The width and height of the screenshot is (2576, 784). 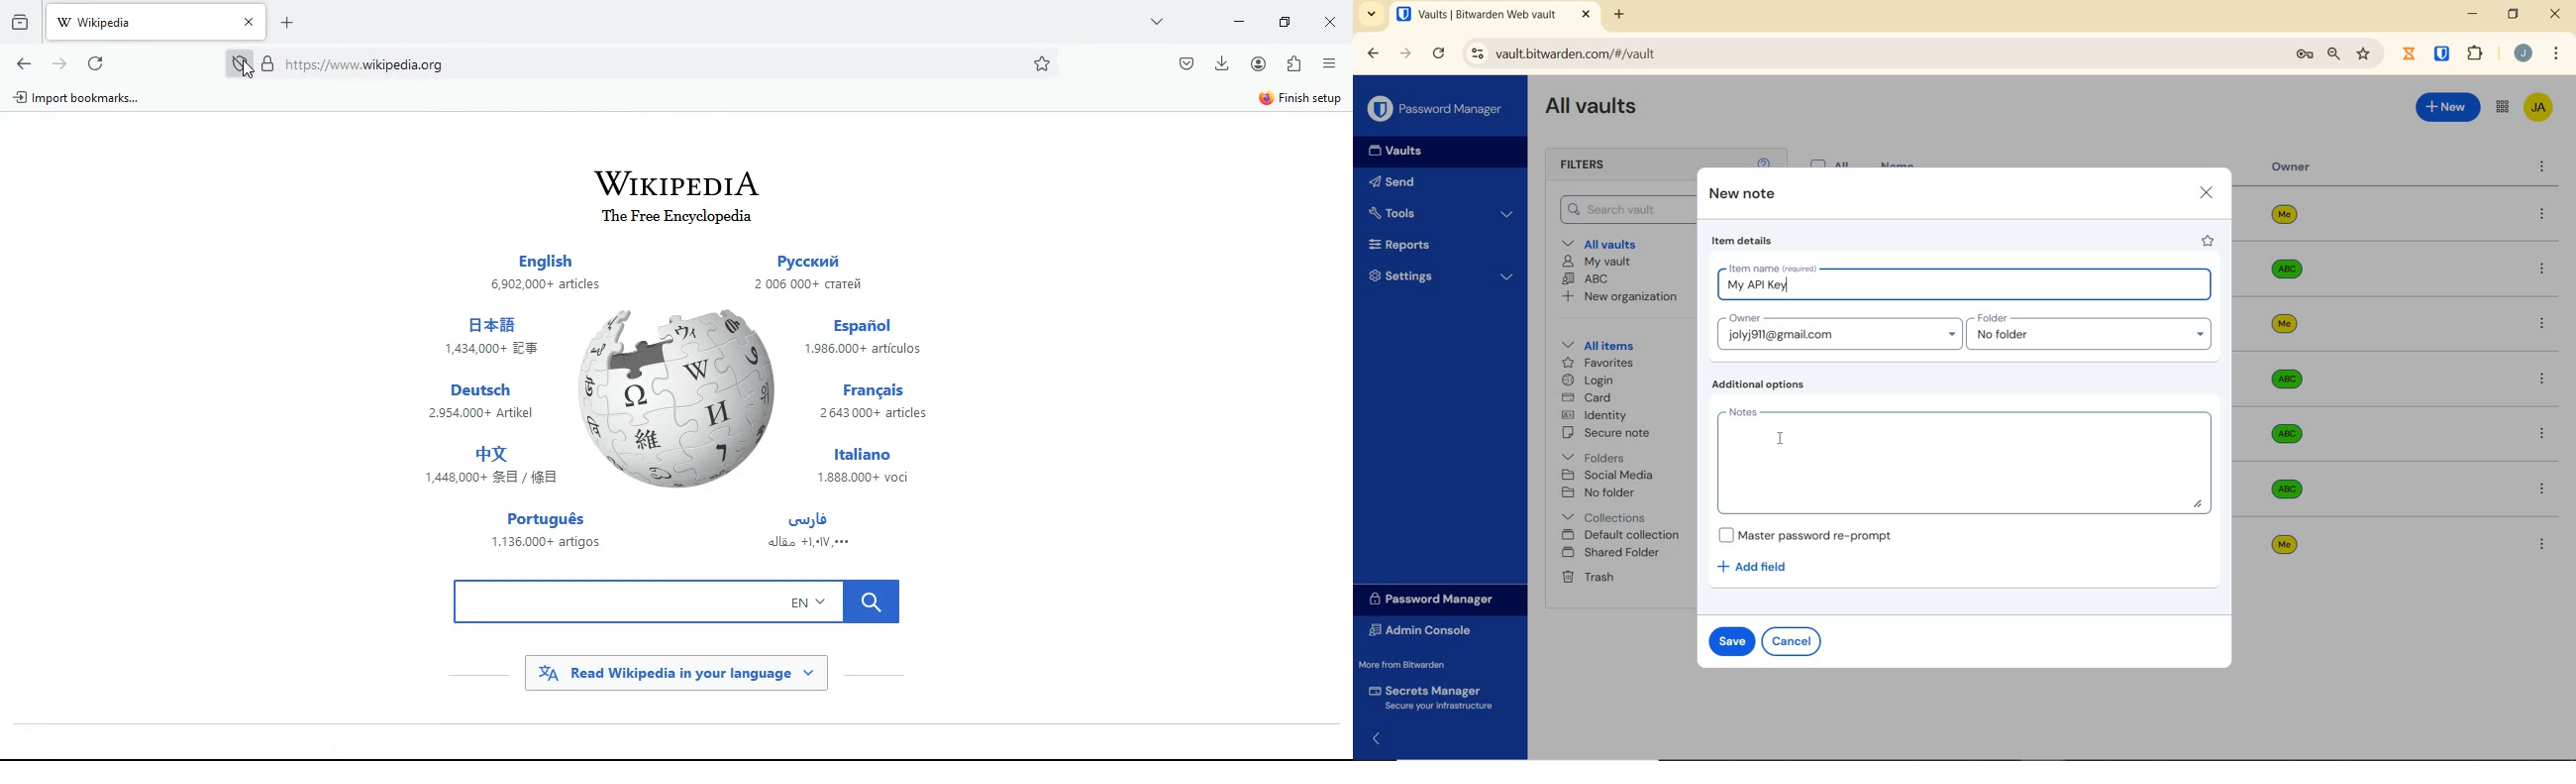 What do you see at coordinates (267, 64) in the screenshot?
I see `locked` at bounding box center [267, 64].